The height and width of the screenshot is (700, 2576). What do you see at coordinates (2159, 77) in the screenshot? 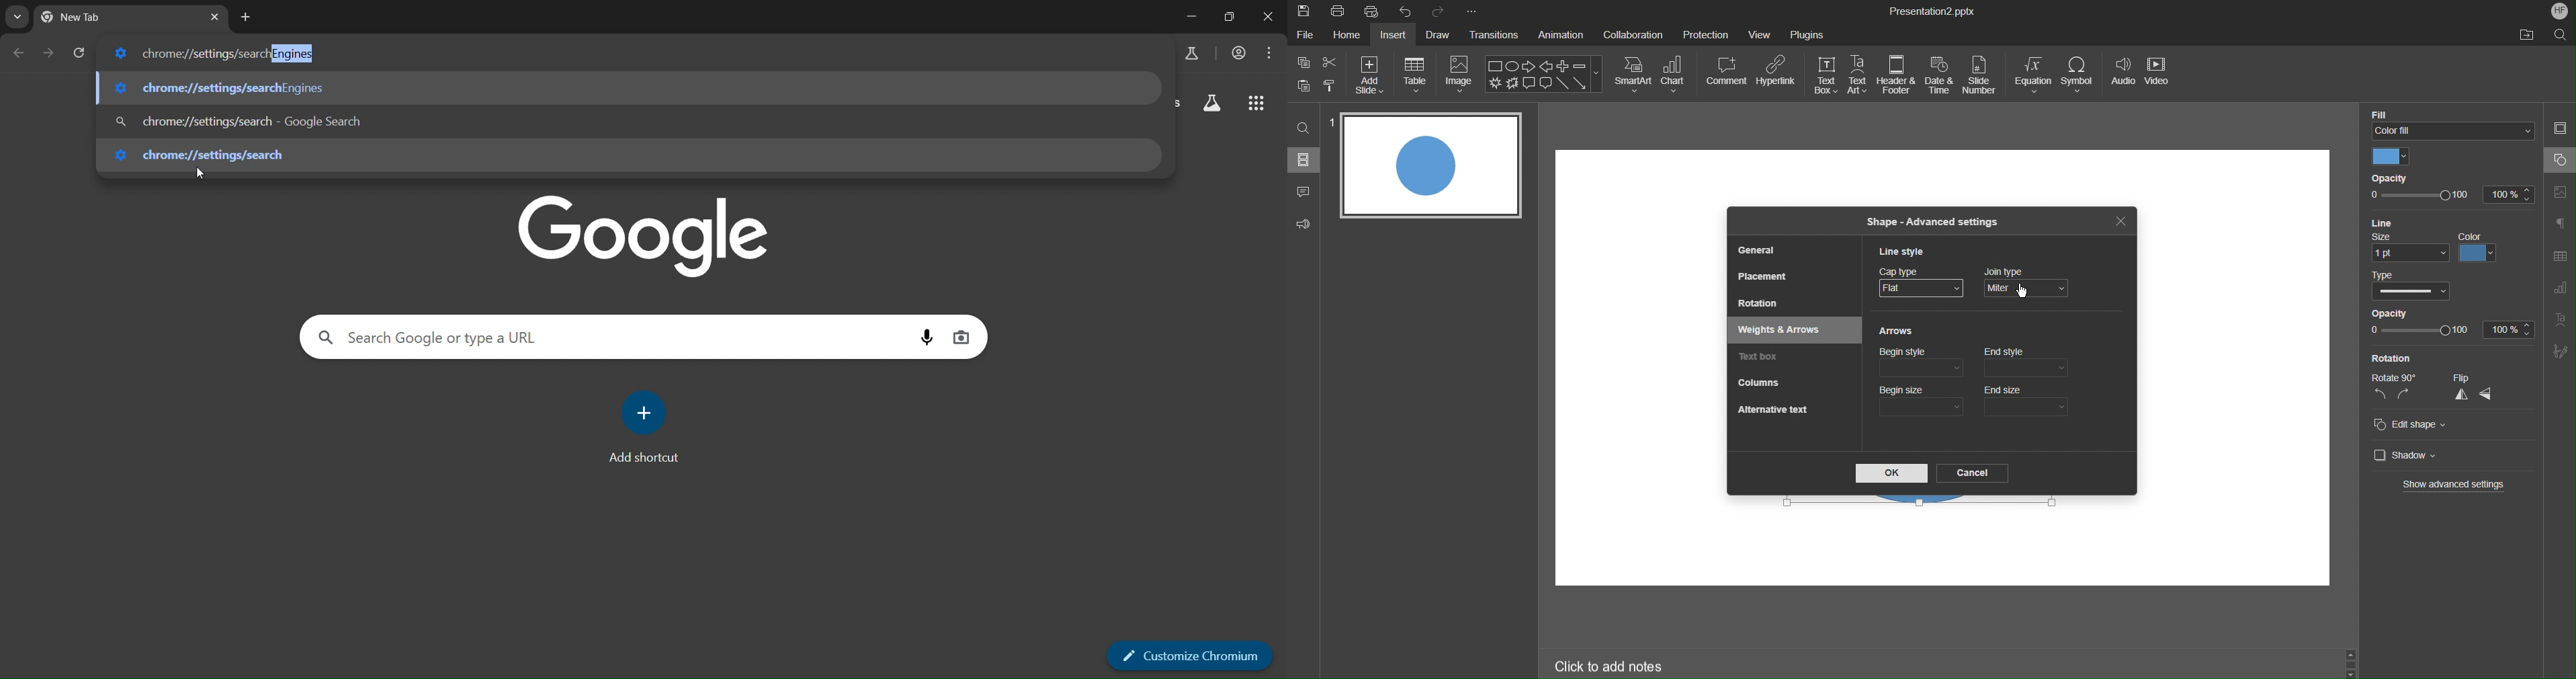
I see `Video` at bounding box center [2159, 77].